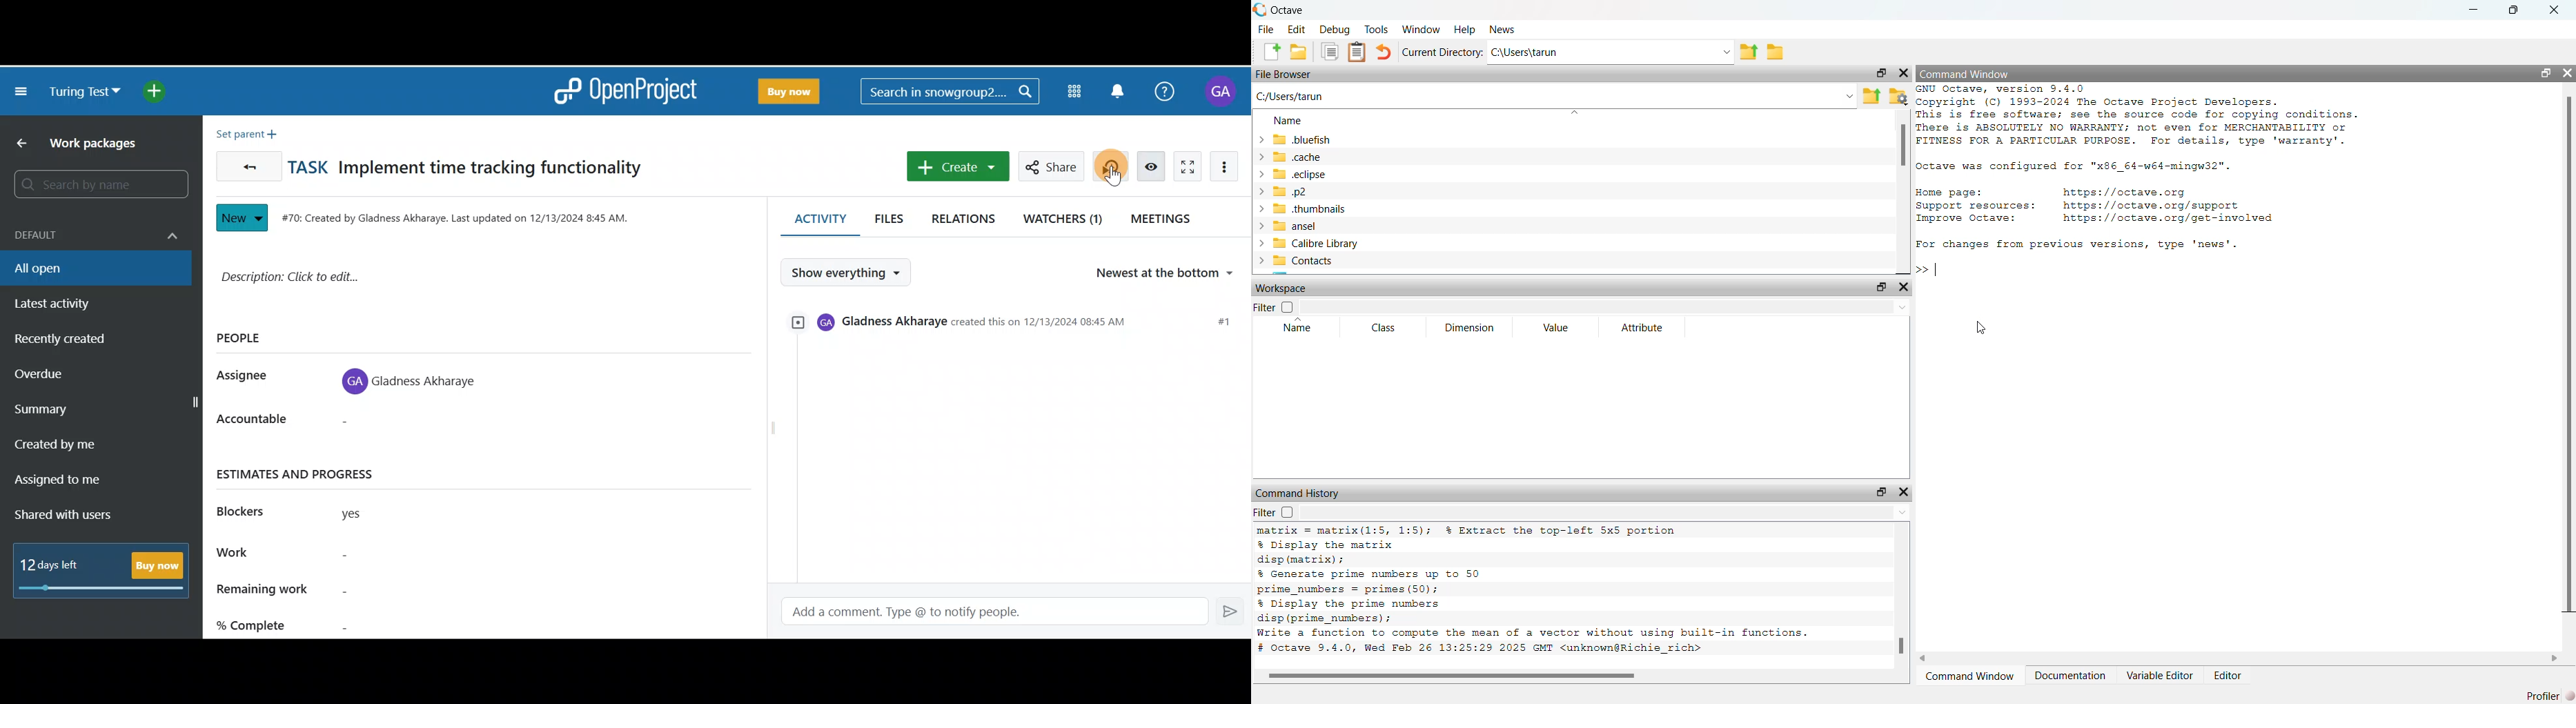 The width and height of the screenshot is (2576, 728). What do you see at coordinates (250, 131) in the screenshot?
I see `Set parent +` at bounding box center [250, 131].